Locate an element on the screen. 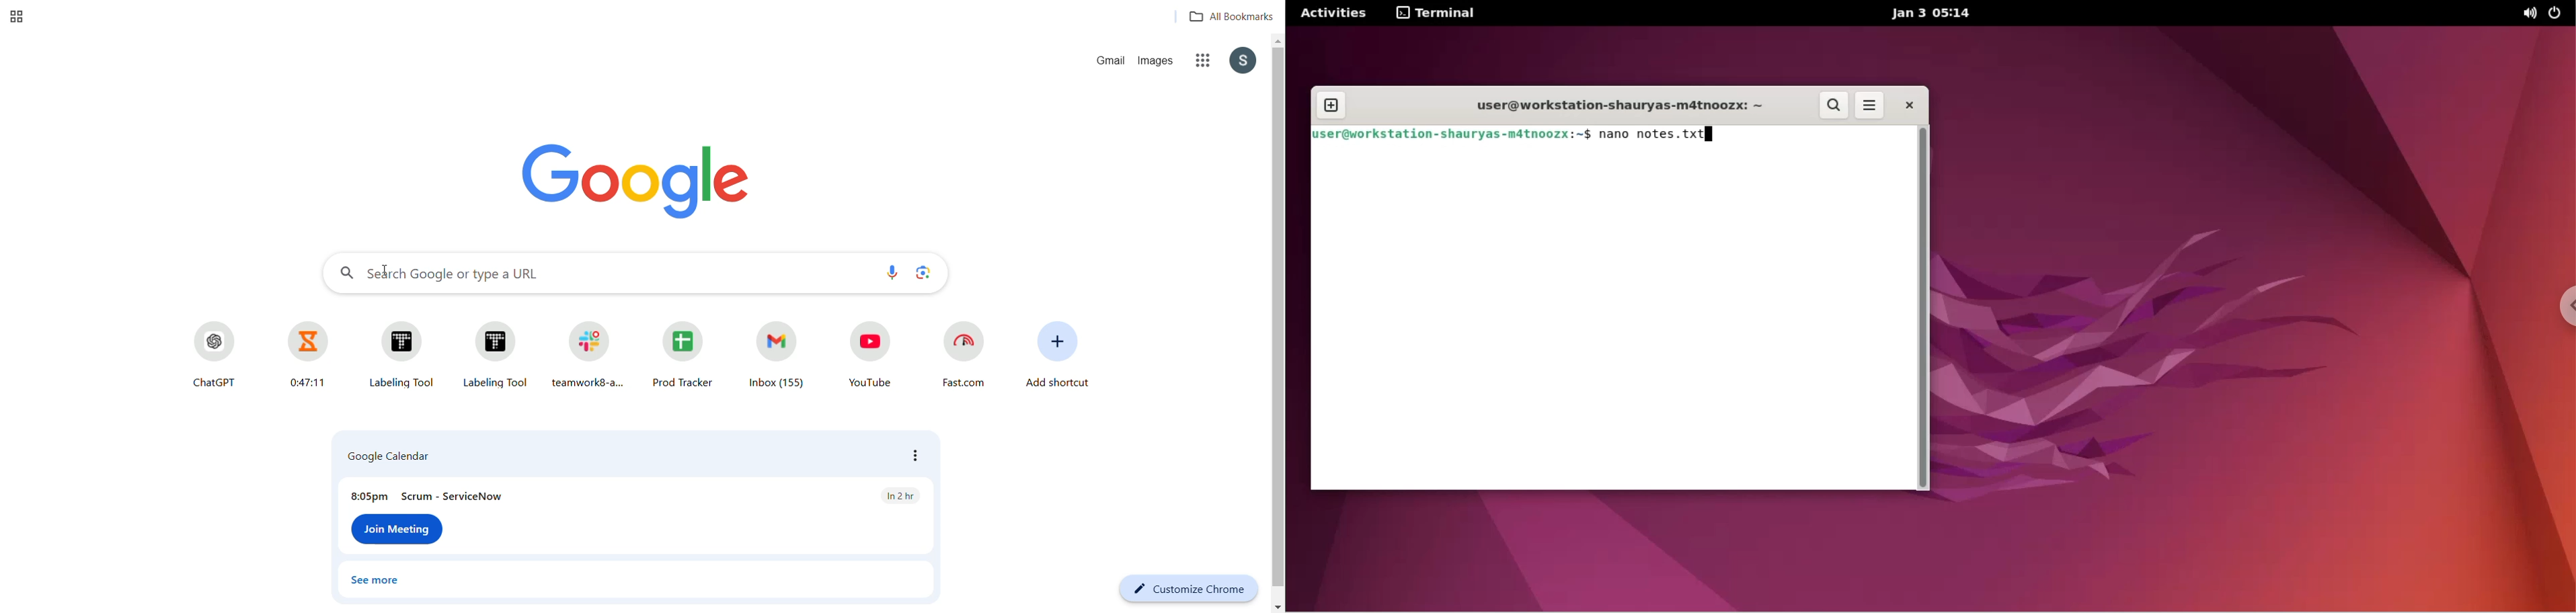 This screenshot has width=2576, height=616. cursor is located at coordinates (1711, 136).